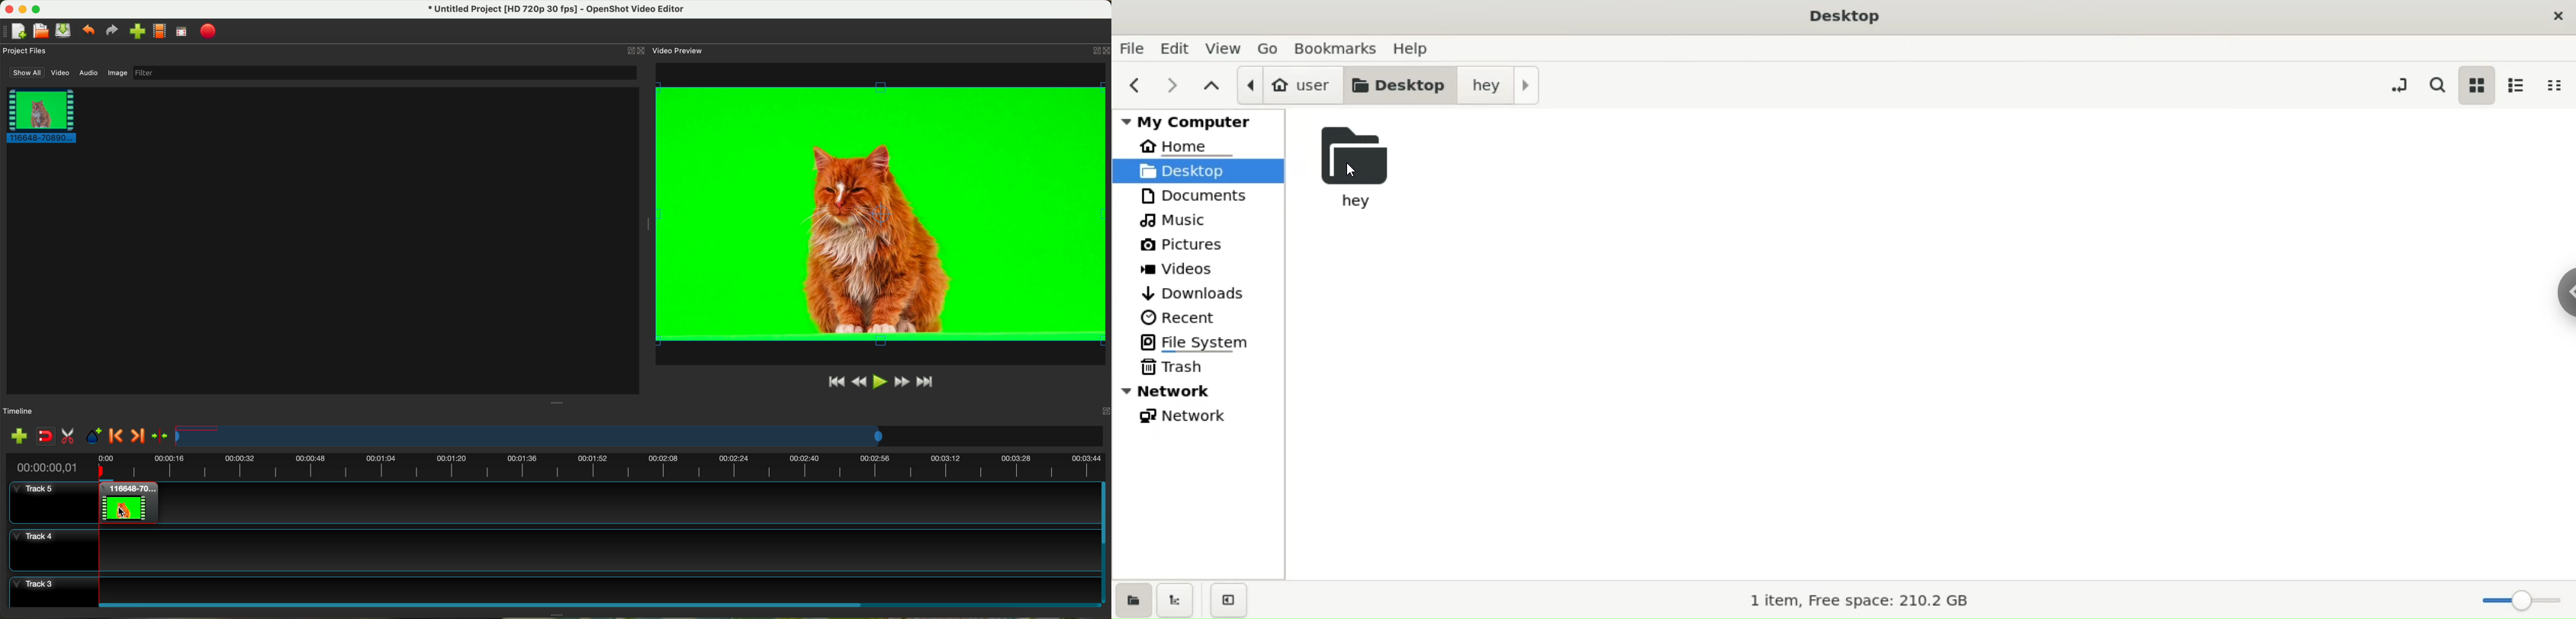 This screenshot has width=2576, height=644. Describe the element at coordinates (90, 73) in the screenshot. I see `audio` at that location.